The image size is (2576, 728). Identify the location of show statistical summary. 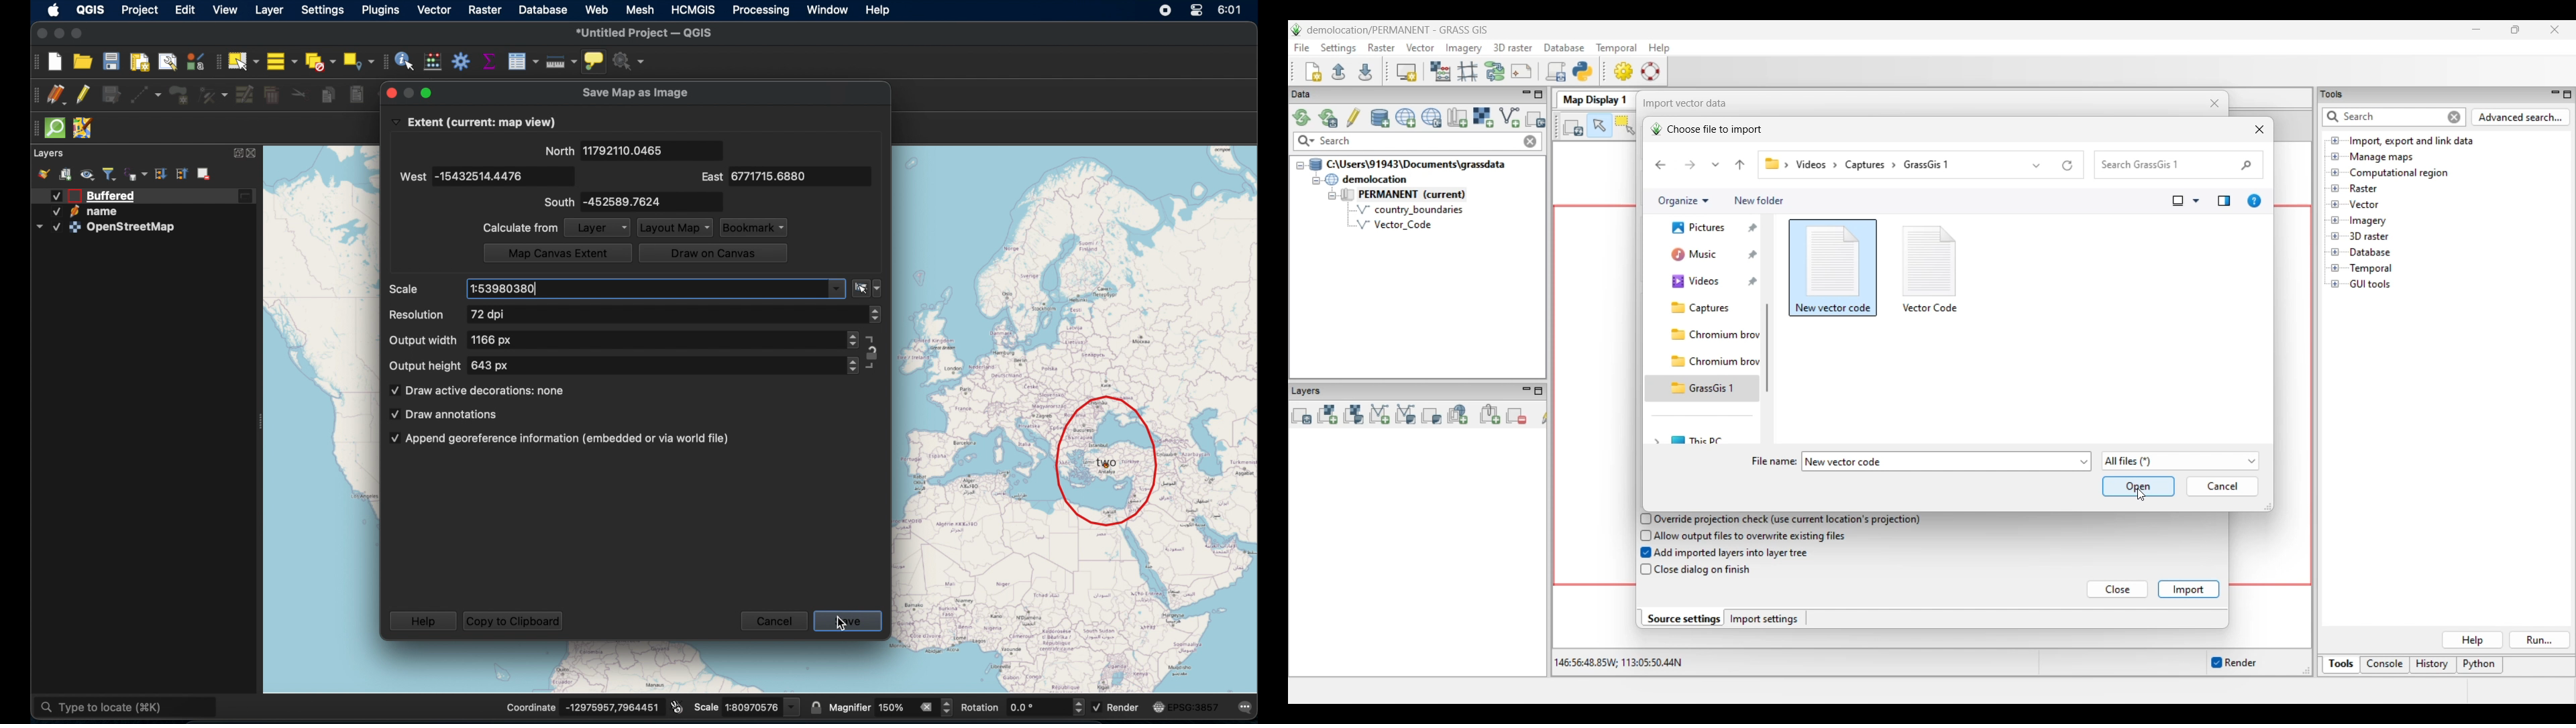
(490, 60).